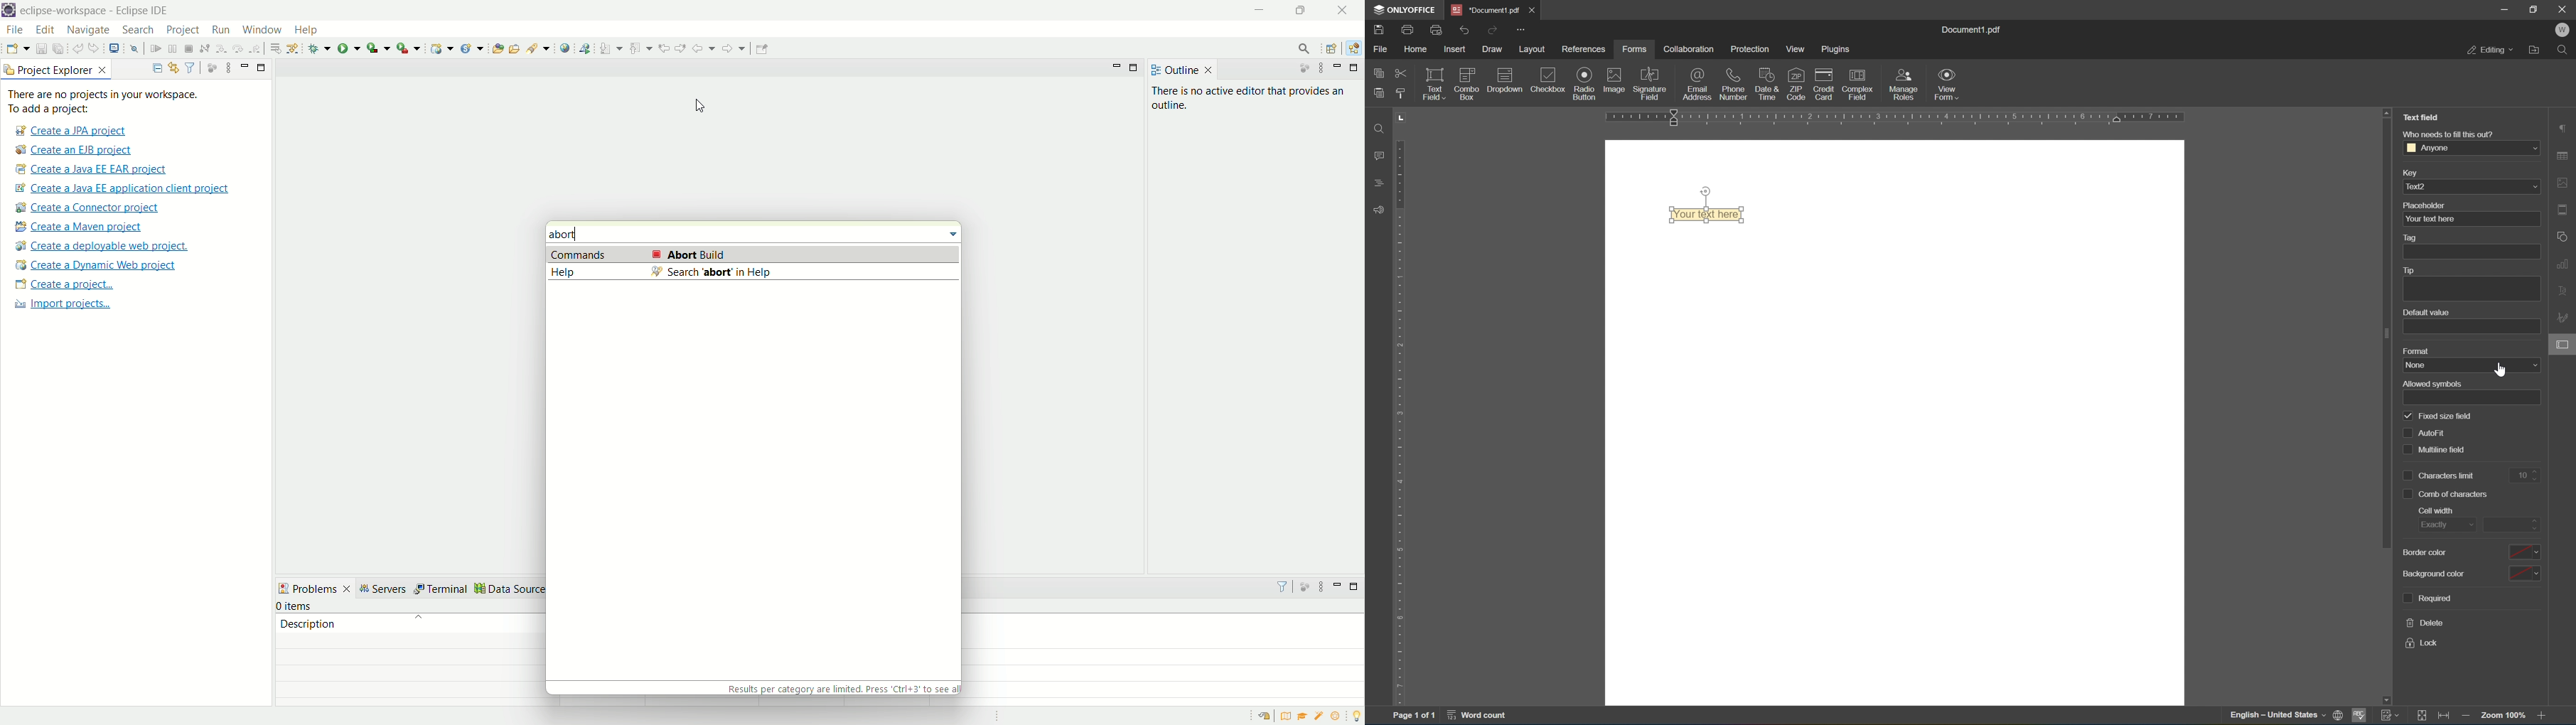 The width and height of the screenshot is (2576, 728). Describe the element at coordinates (1550, 79) in the screenshot. I see `checkbox` at that location.